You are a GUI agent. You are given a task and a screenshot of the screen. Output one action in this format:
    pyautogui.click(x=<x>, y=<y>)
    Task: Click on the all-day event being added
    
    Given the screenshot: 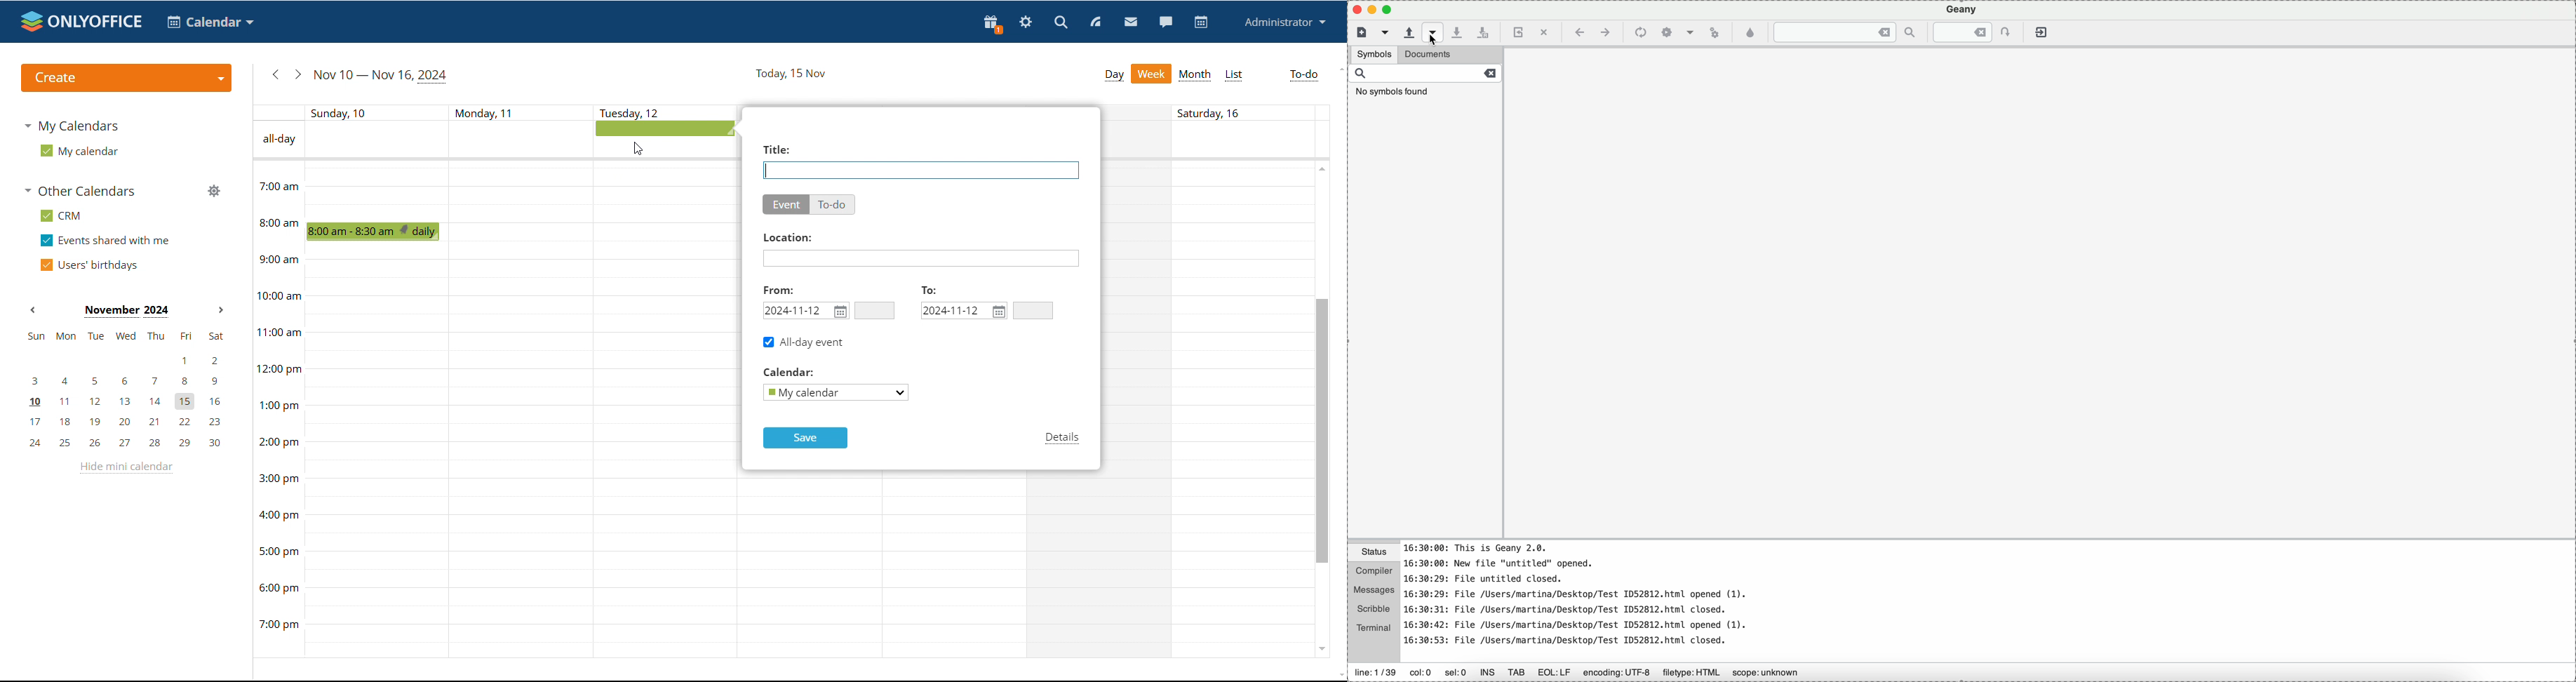 What is the action you would take?
    pyautogui.click(x=664, y=129)
    